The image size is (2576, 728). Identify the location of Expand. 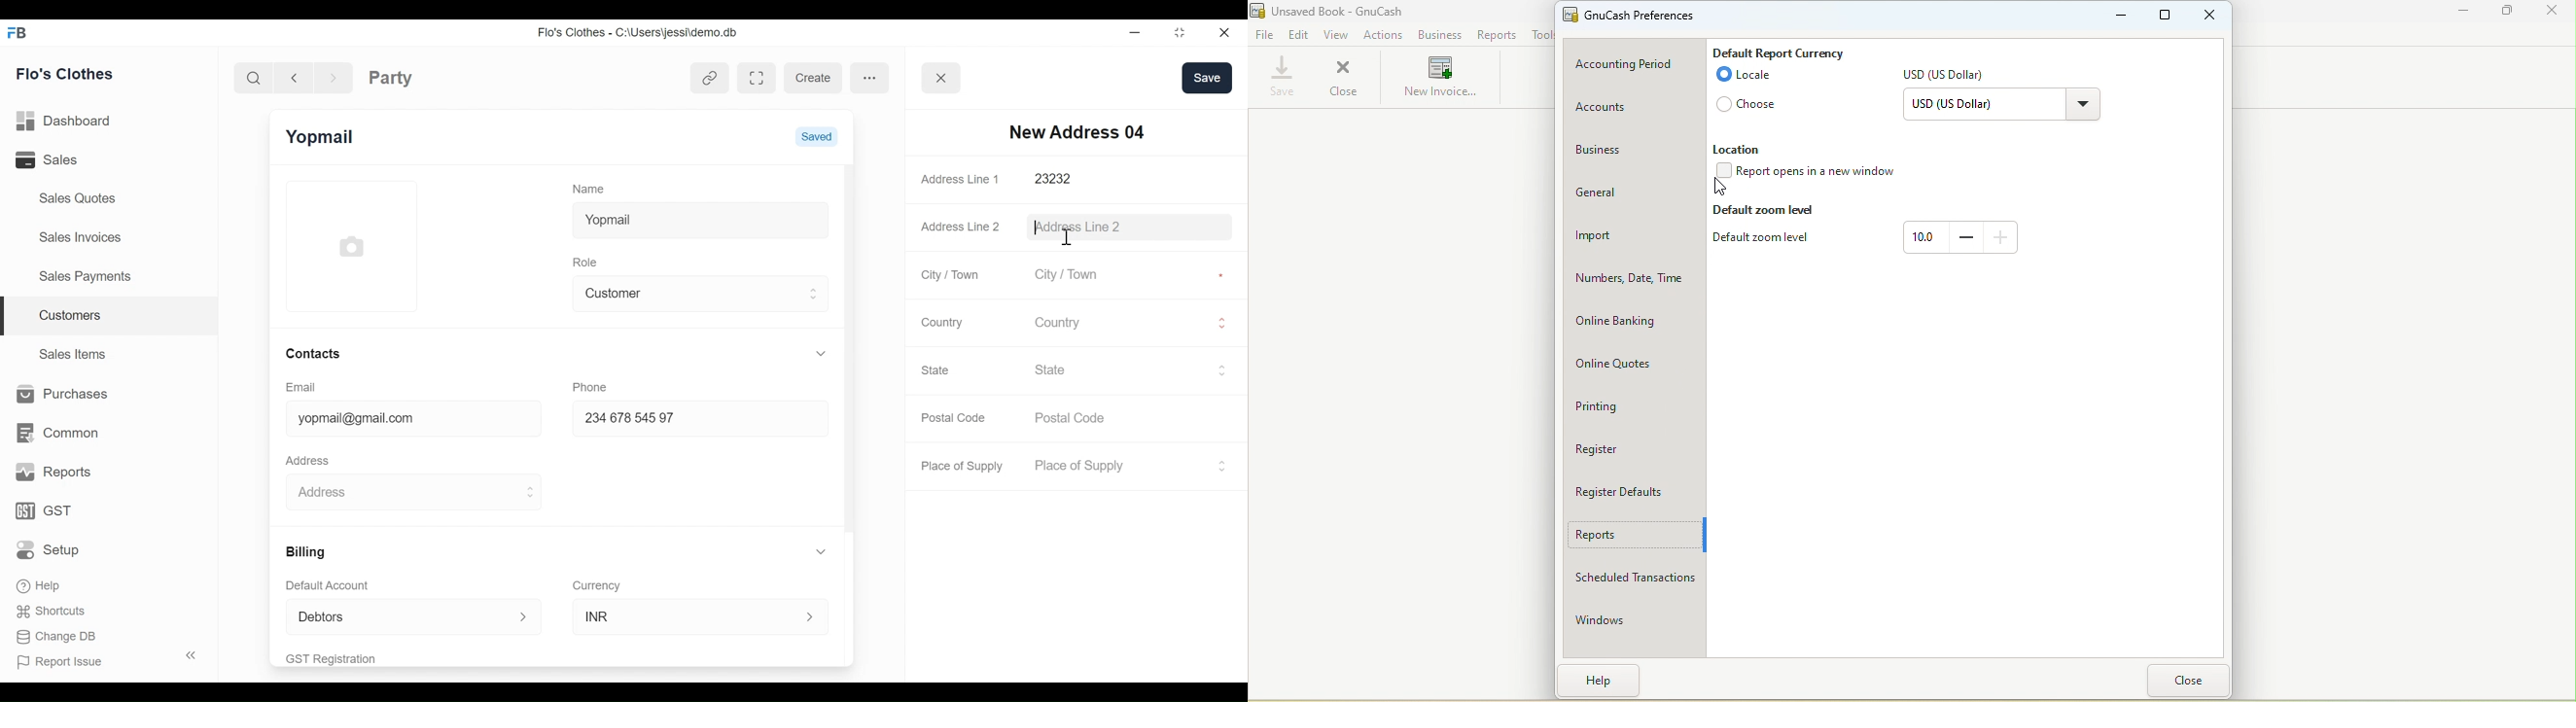
(1222, 465).